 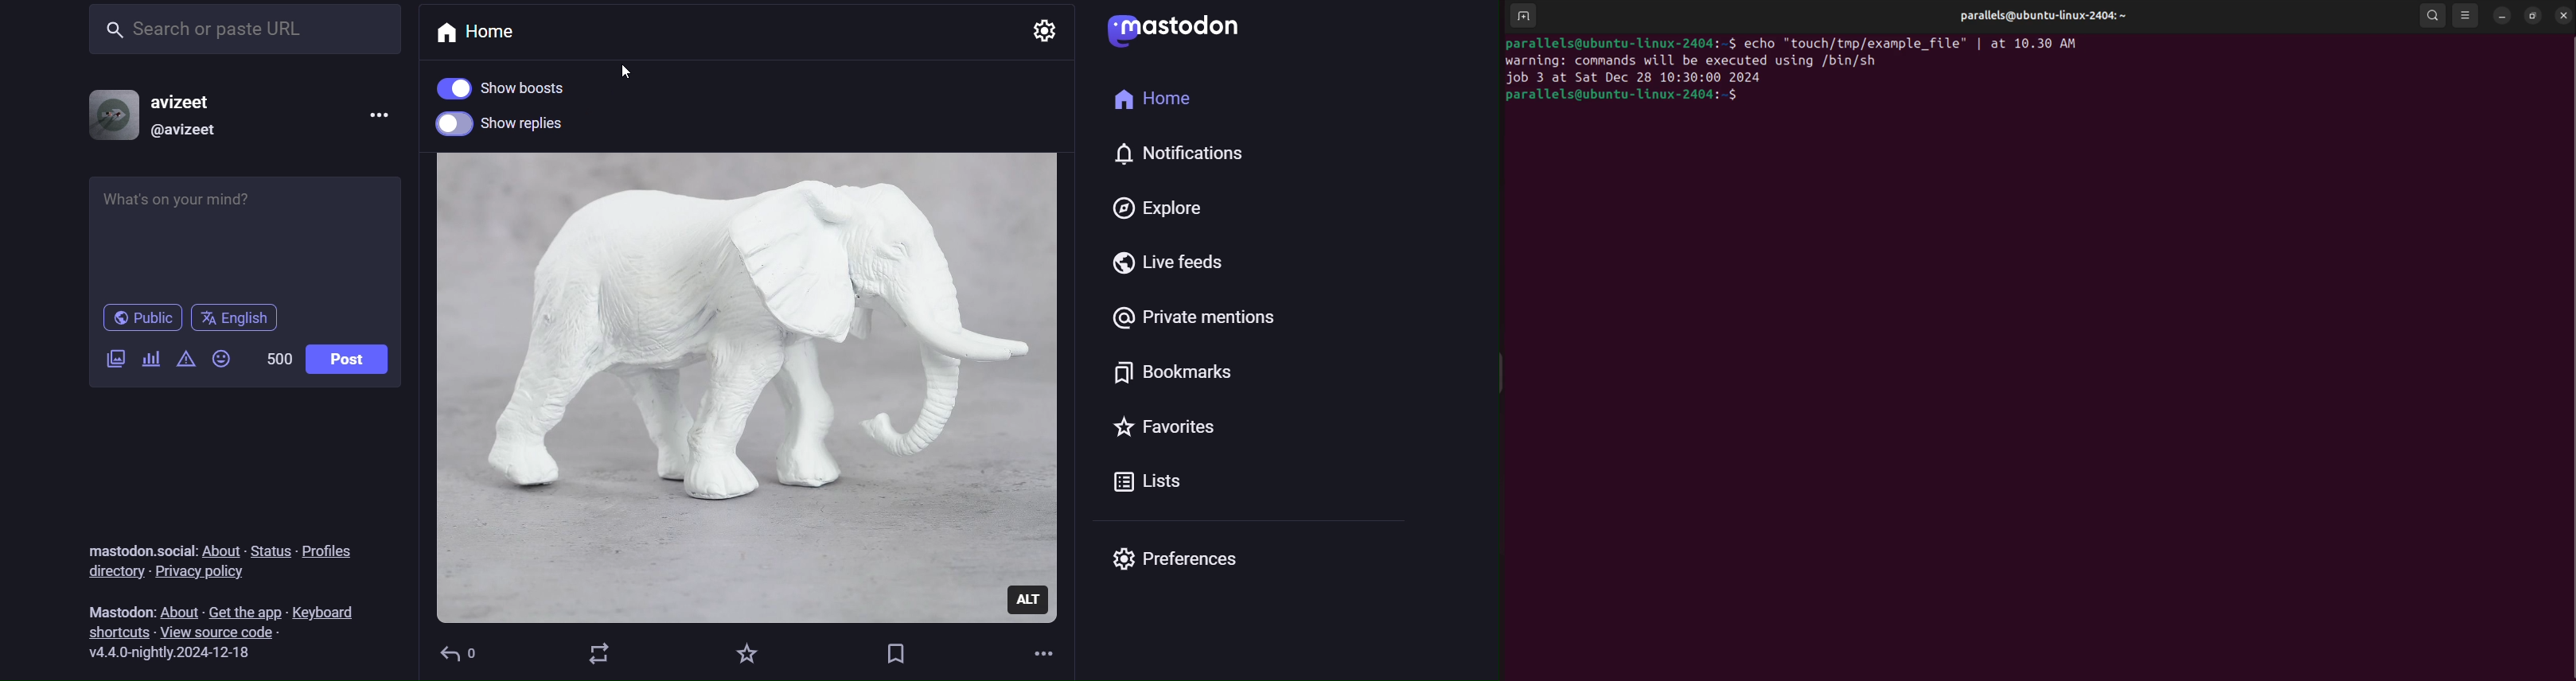 I want to click on view options, so click(x=2468, y=17).